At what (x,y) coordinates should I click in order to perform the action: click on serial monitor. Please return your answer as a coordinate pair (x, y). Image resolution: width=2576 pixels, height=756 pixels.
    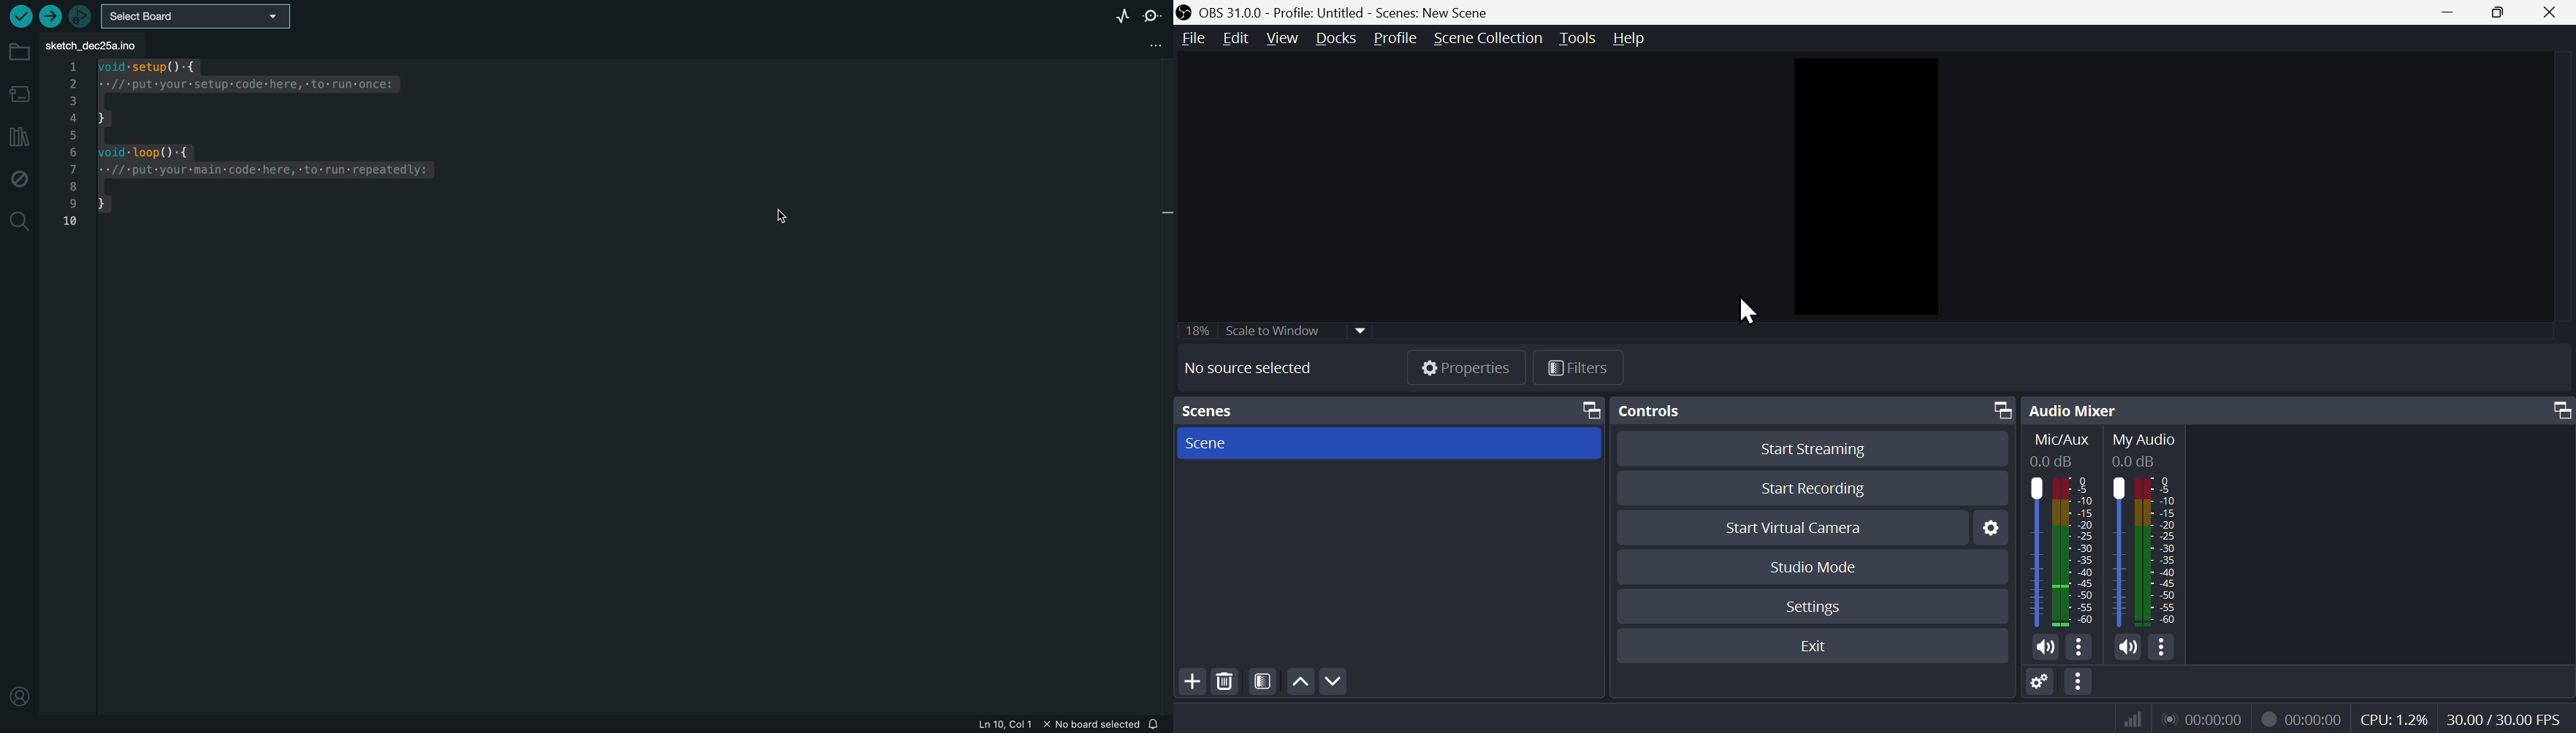
    Looking at the image, I should click on (1154, 16).